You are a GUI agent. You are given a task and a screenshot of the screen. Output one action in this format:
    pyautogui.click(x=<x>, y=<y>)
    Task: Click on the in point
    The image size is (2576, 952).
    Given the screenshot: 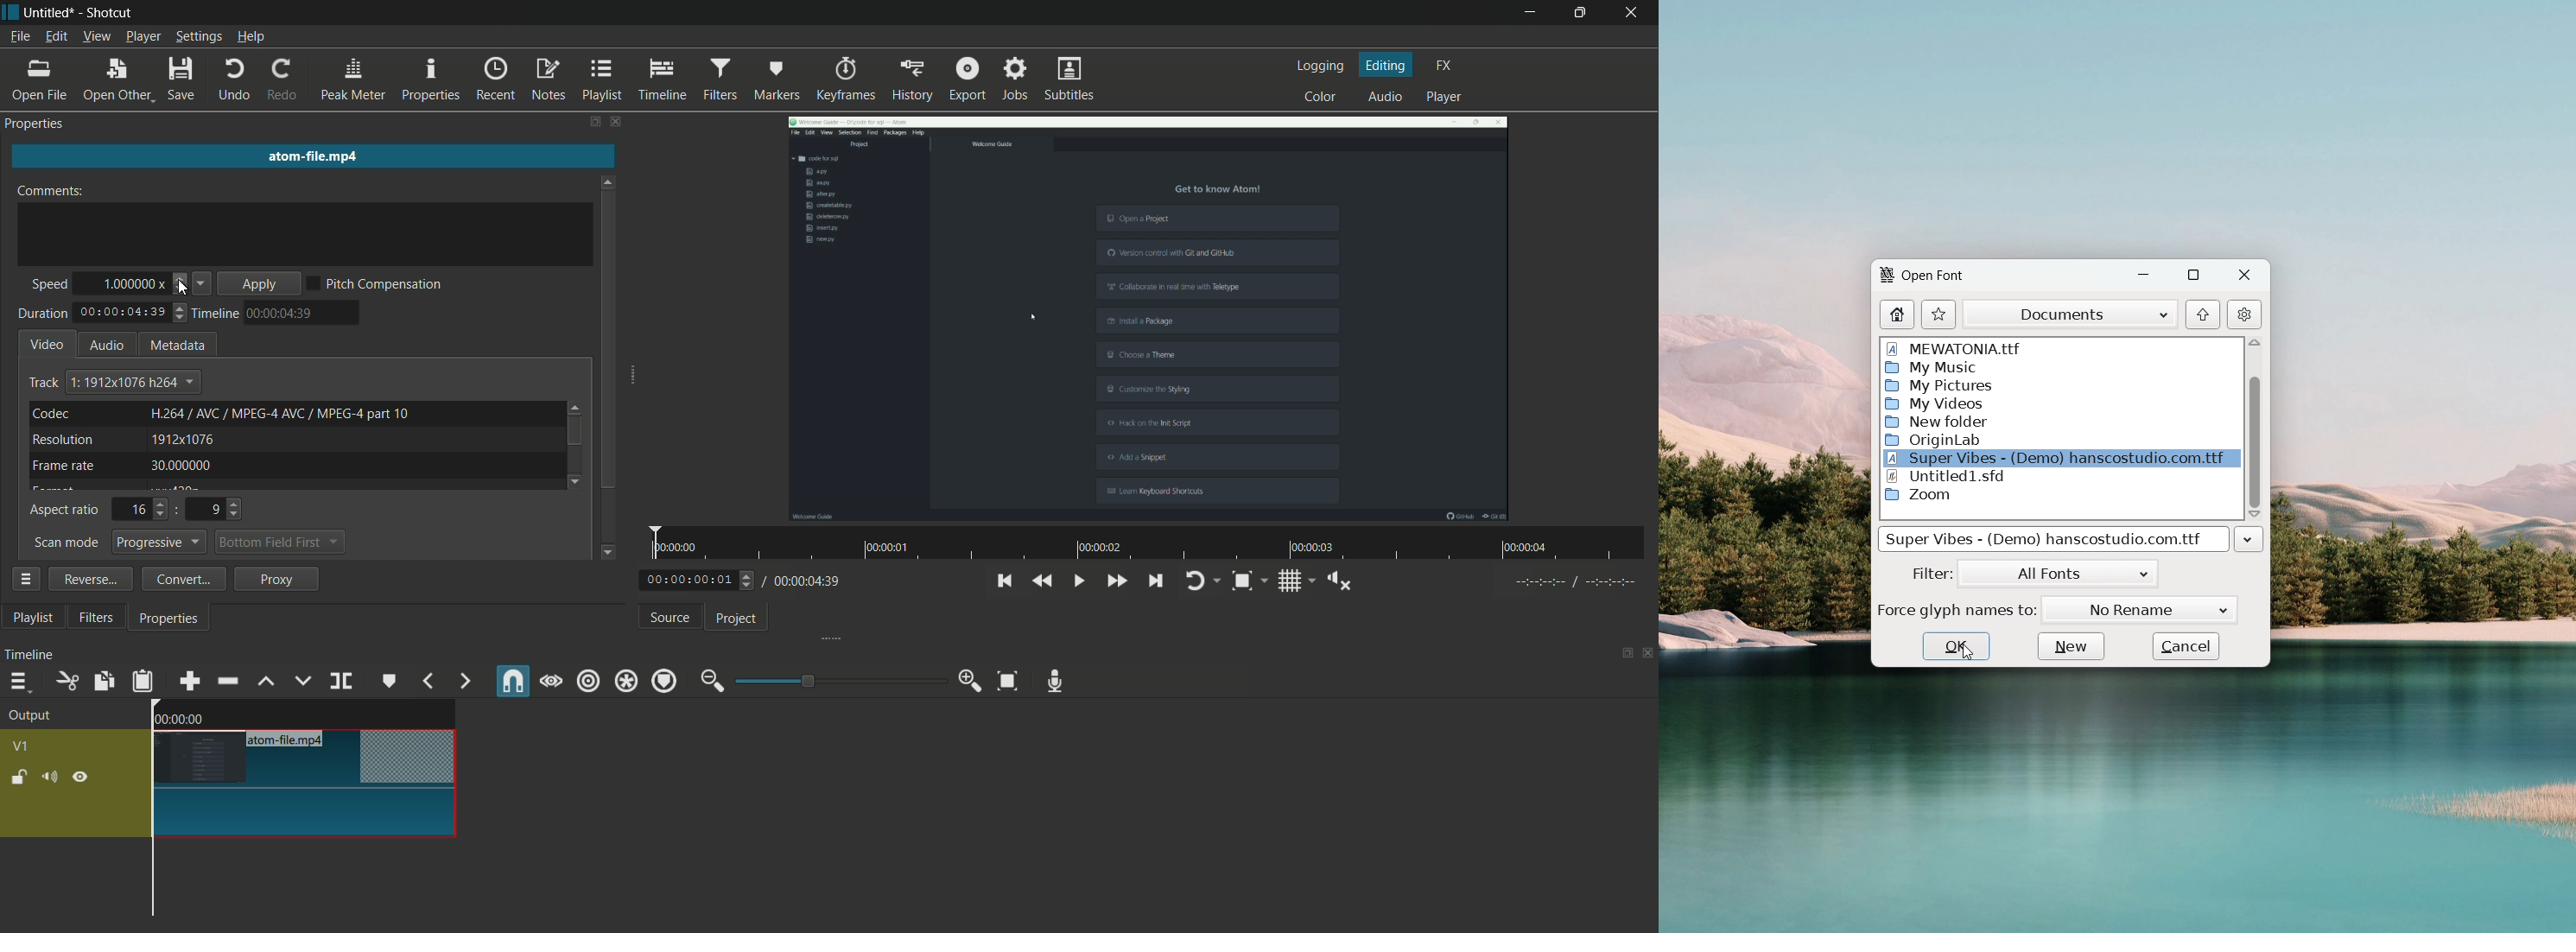 What is the action you would take?
    pyautogui.click(x=1577, y=582)
    